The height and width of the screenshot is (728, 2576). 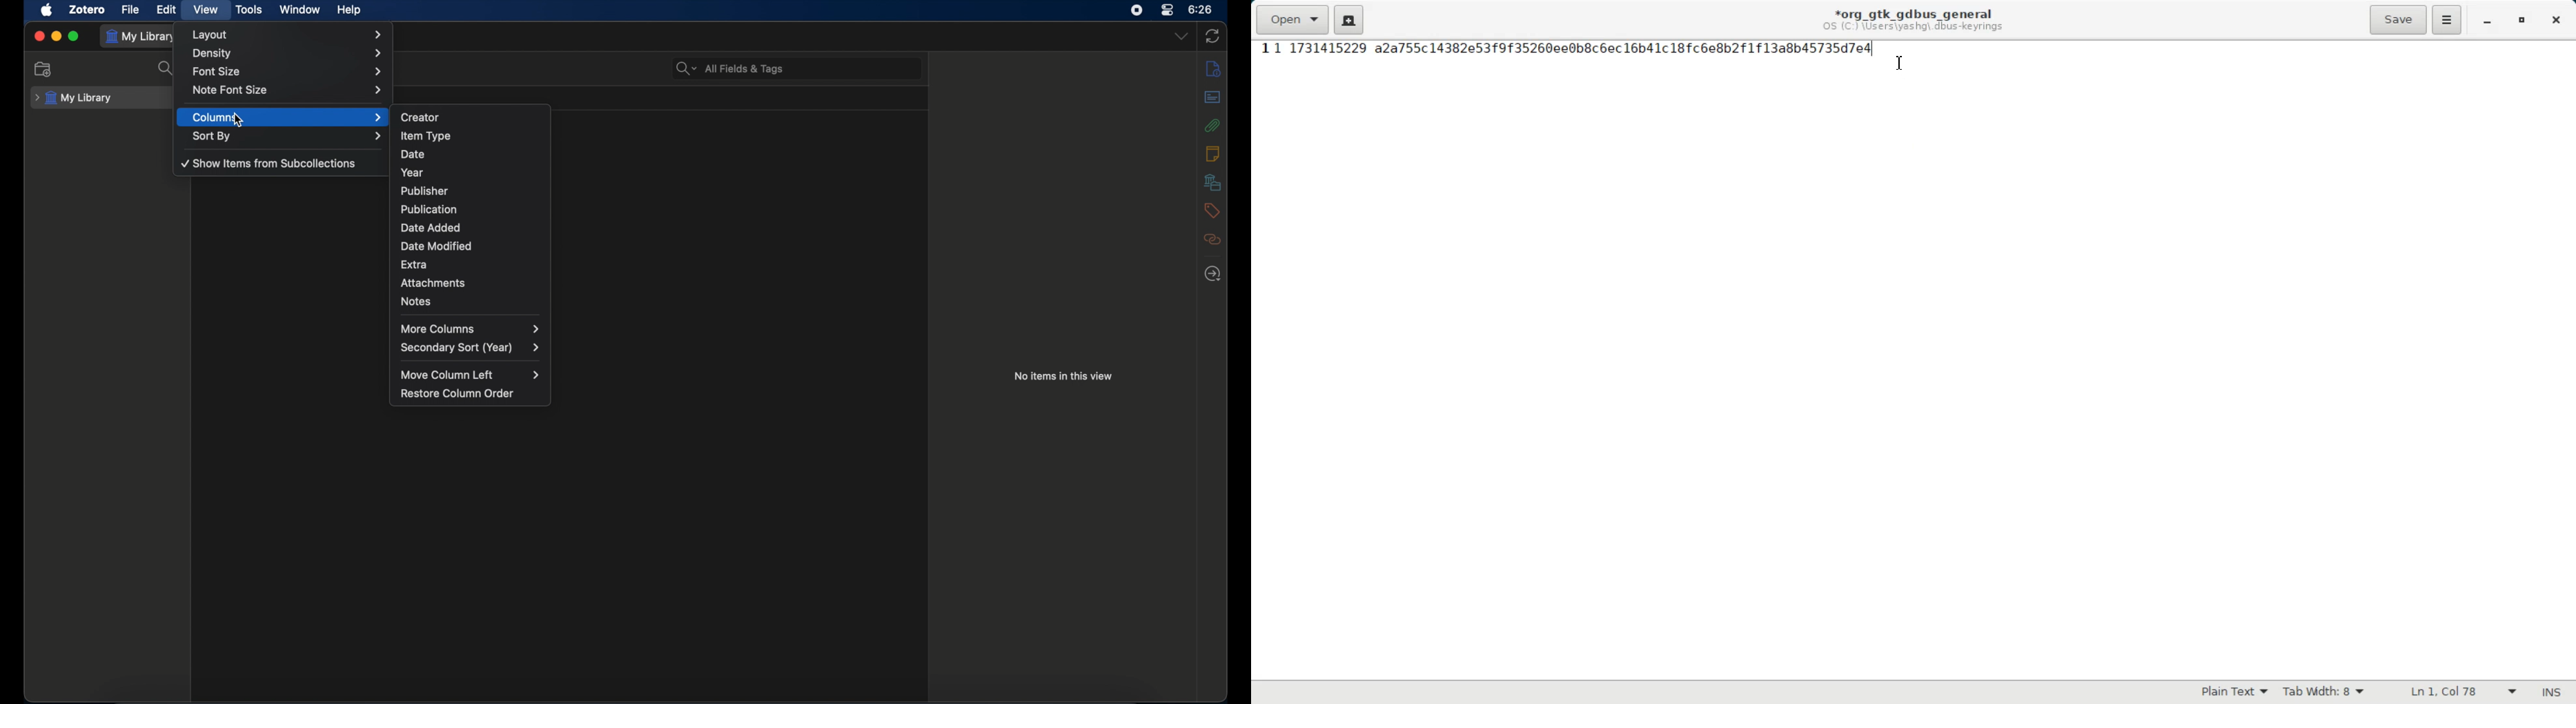 What do you see at coordinates (470, 348) in the screenshot?
I see `secondary sort` at bounding box center [470, 348].